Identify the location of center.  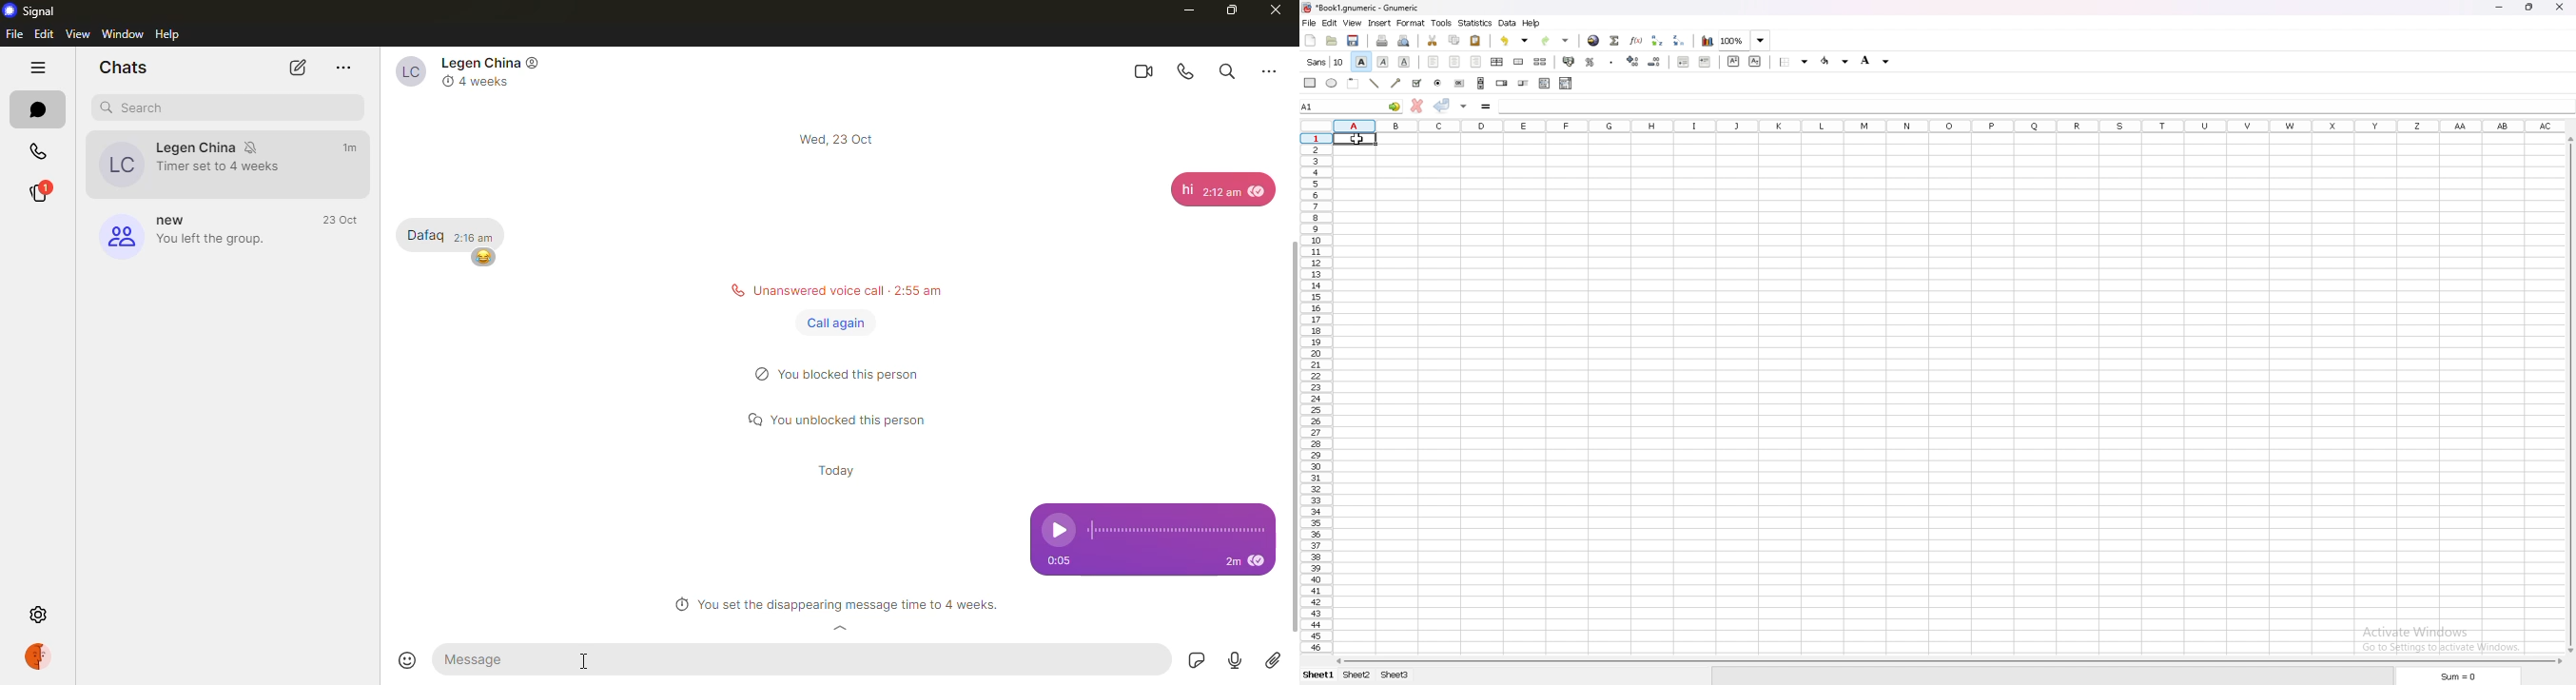
(1455, 62).